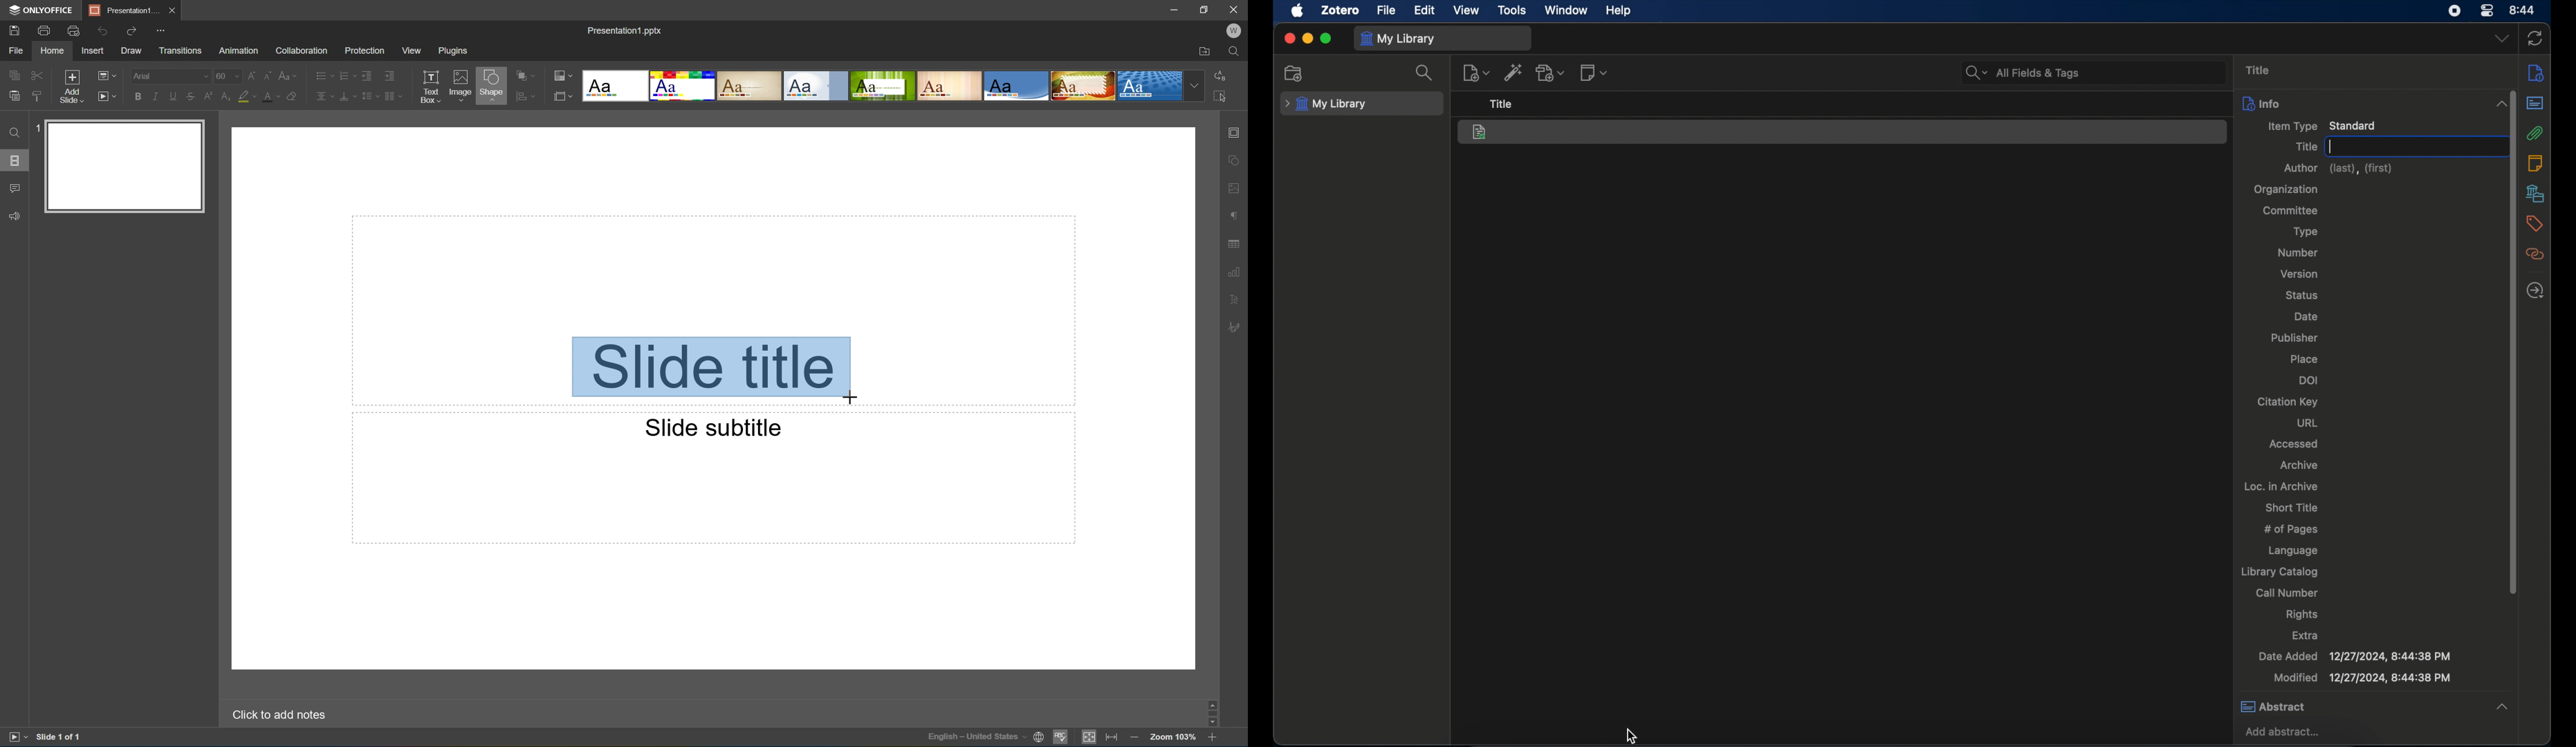 The image size is (2576, 756). I want to click on sync, so click(2537, 37).